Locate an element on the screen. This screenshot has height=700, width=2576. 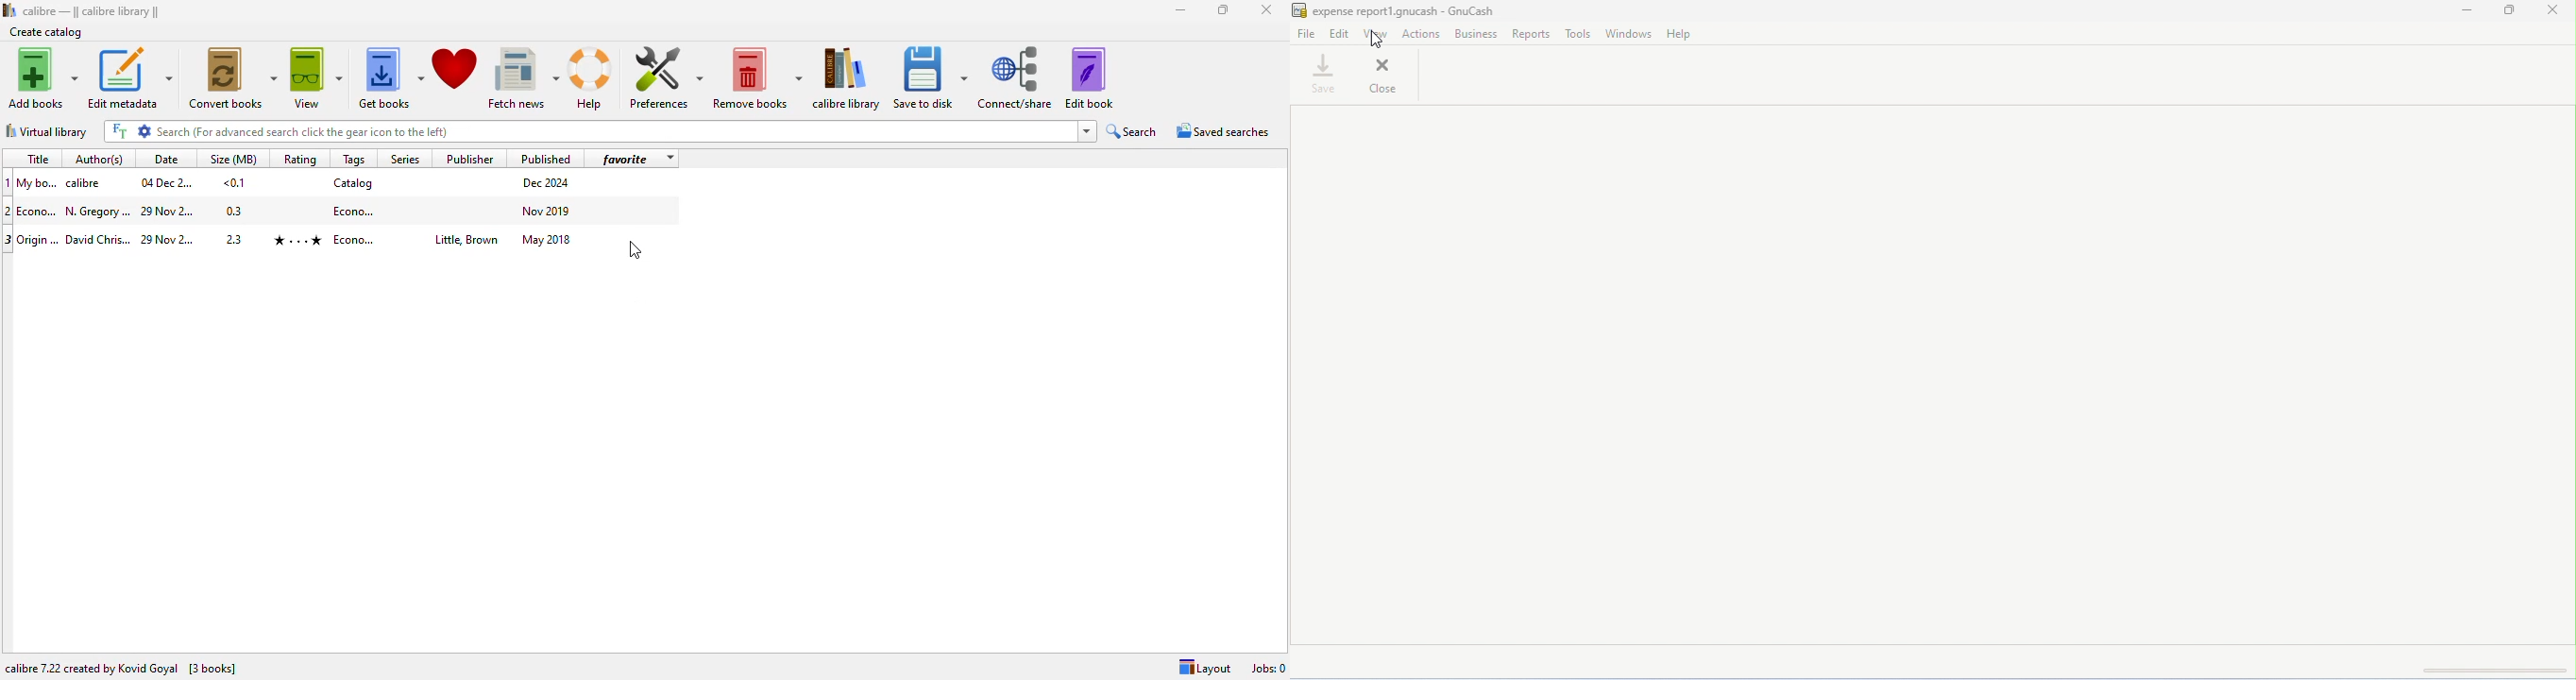
icon is located at coordinates (1299, 11).